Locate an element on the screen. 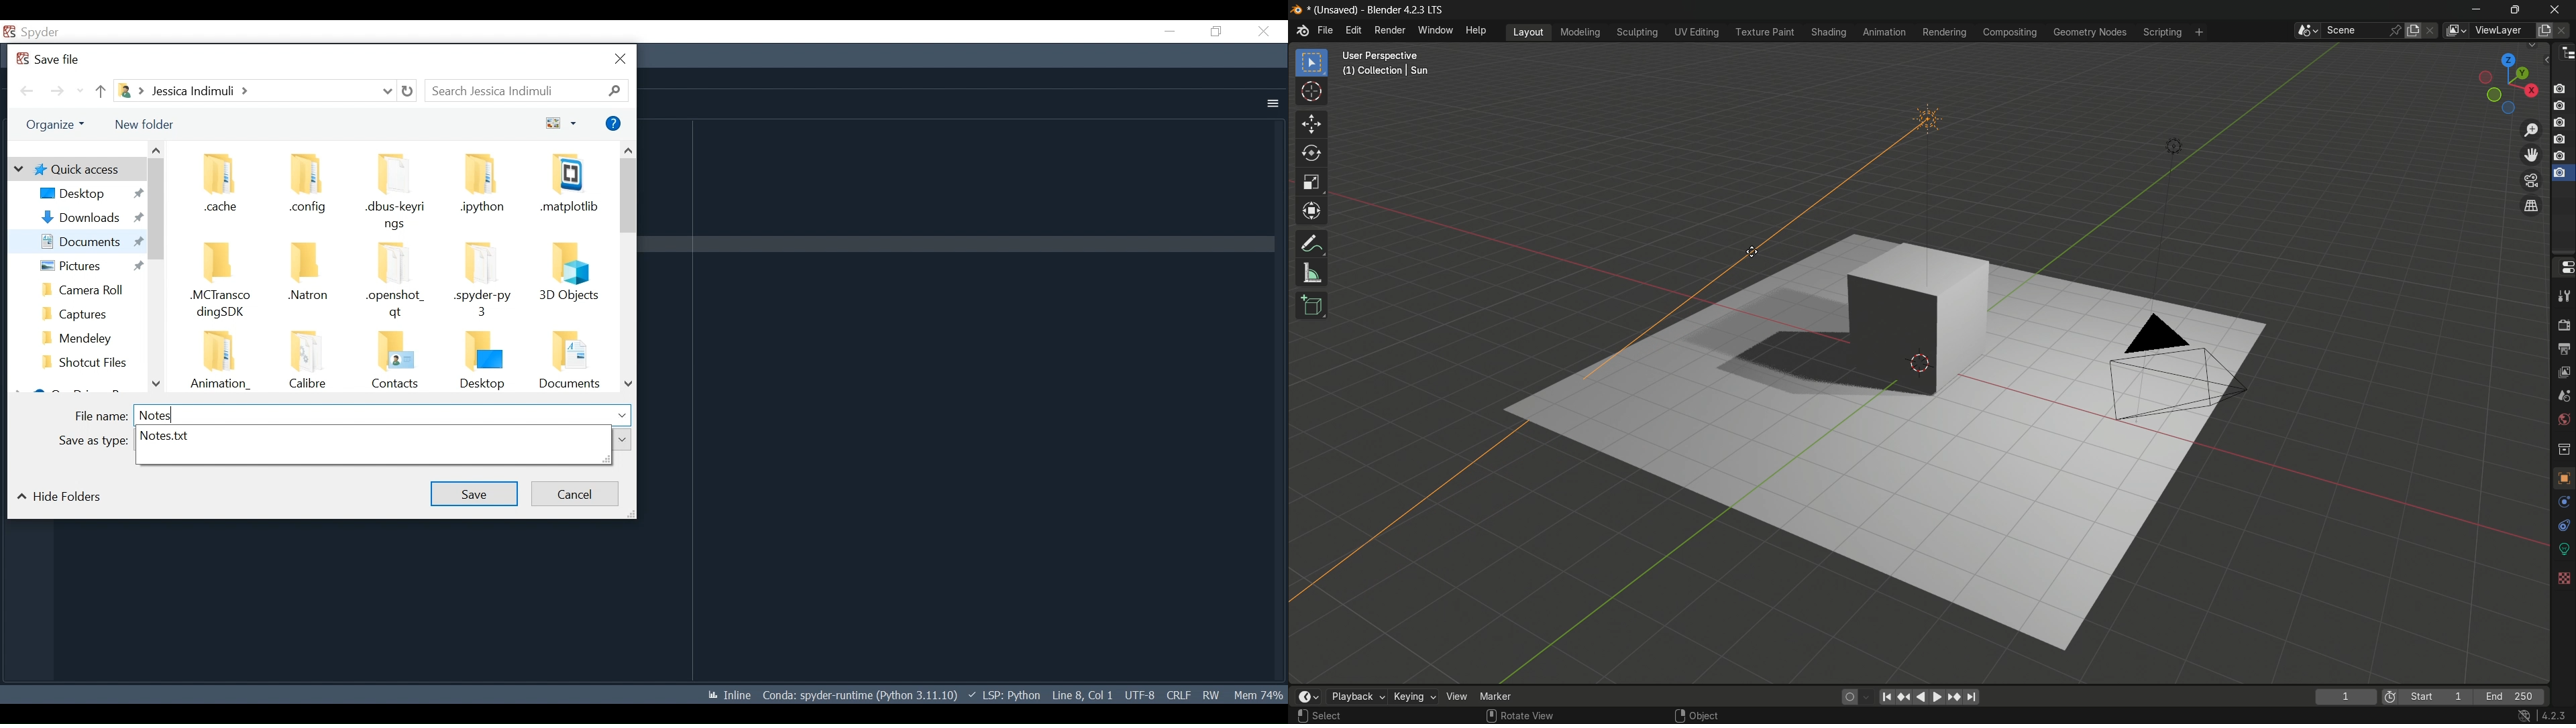 This screenshot has height=728, width=2576. Folder is located at coordinates (568, 189).